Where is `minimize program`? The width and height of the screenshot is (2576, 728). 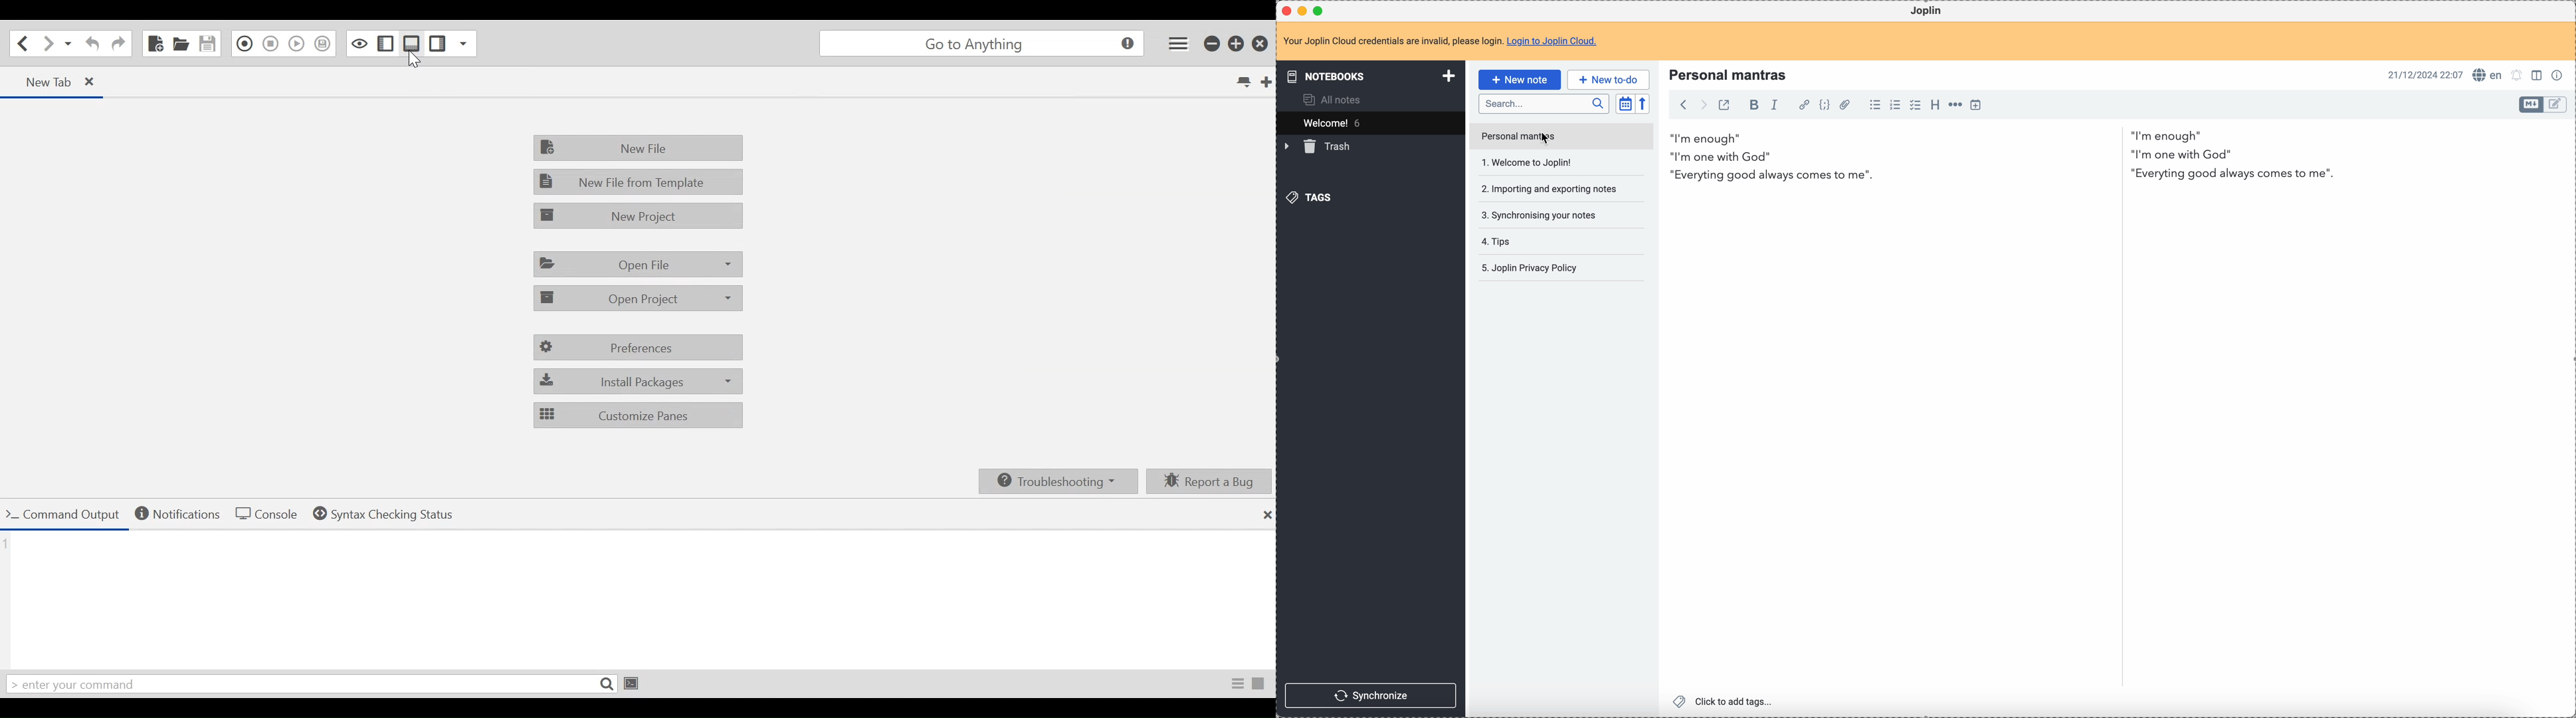 minimize program is located at coordinates (1304, 11).